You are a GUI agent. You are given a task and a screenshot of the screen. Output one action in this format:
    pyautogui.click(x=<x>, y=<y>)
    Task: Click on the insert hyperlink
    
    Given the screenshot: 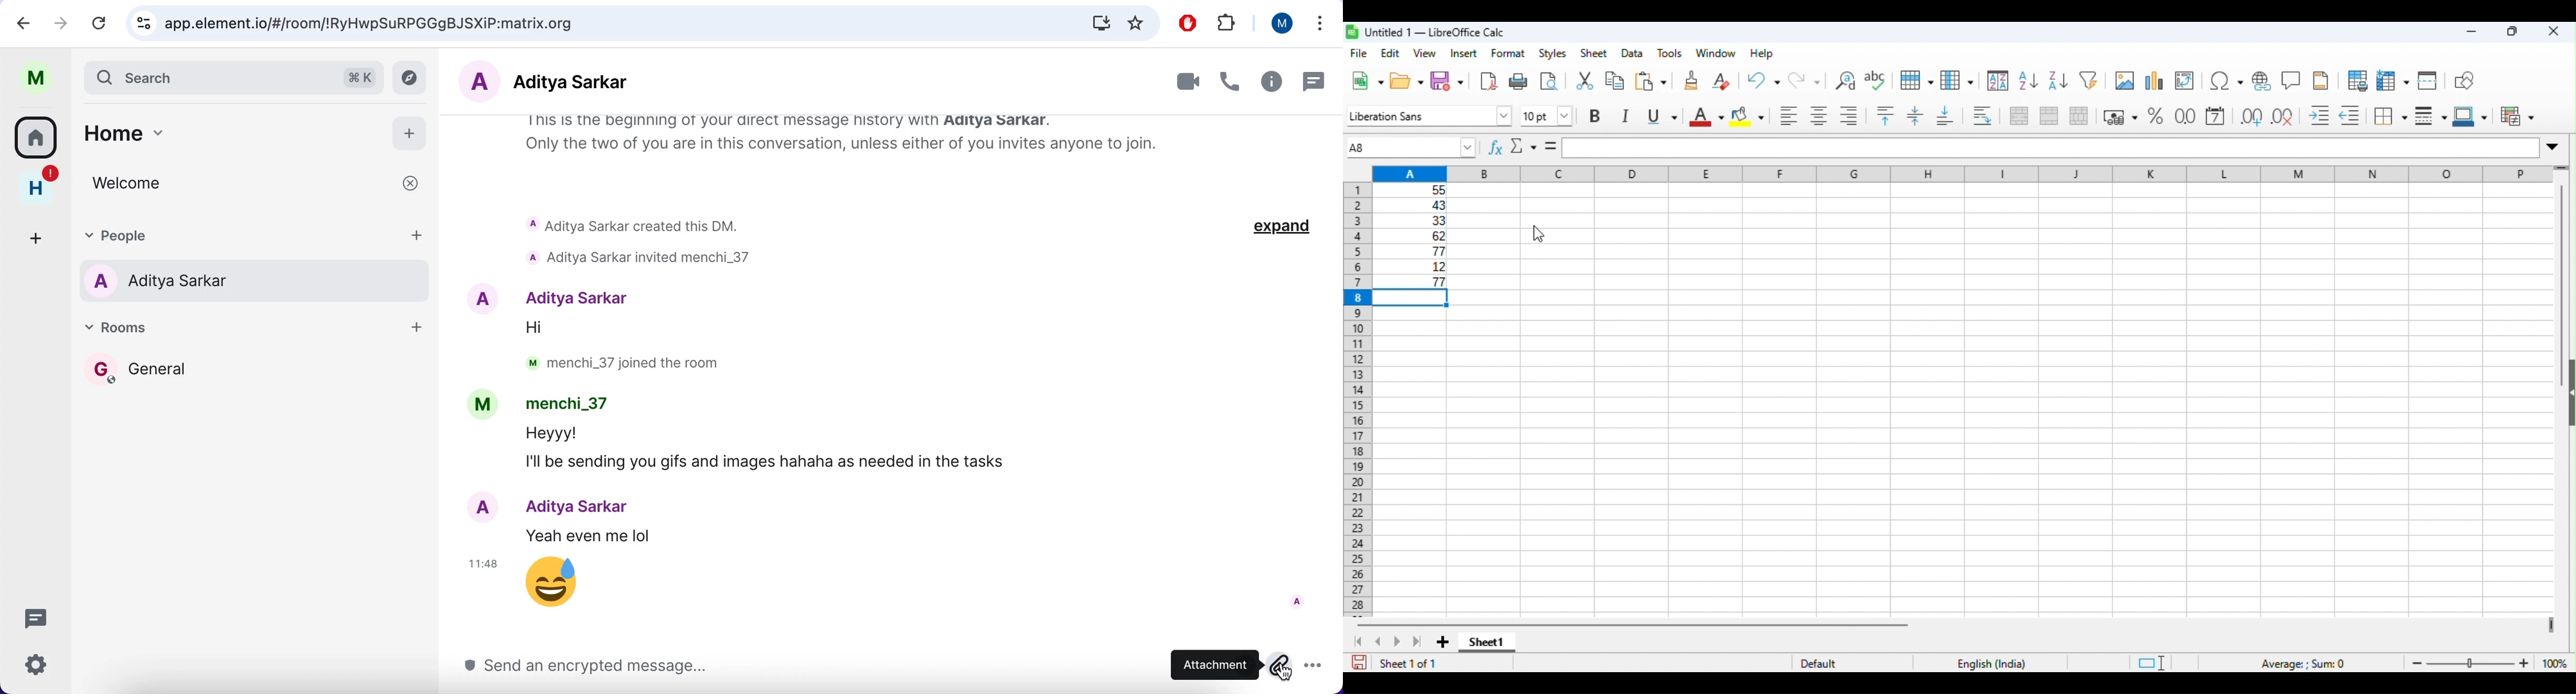 What is the action you would take?
    pyautogui.click(x=2263, y=79)
    